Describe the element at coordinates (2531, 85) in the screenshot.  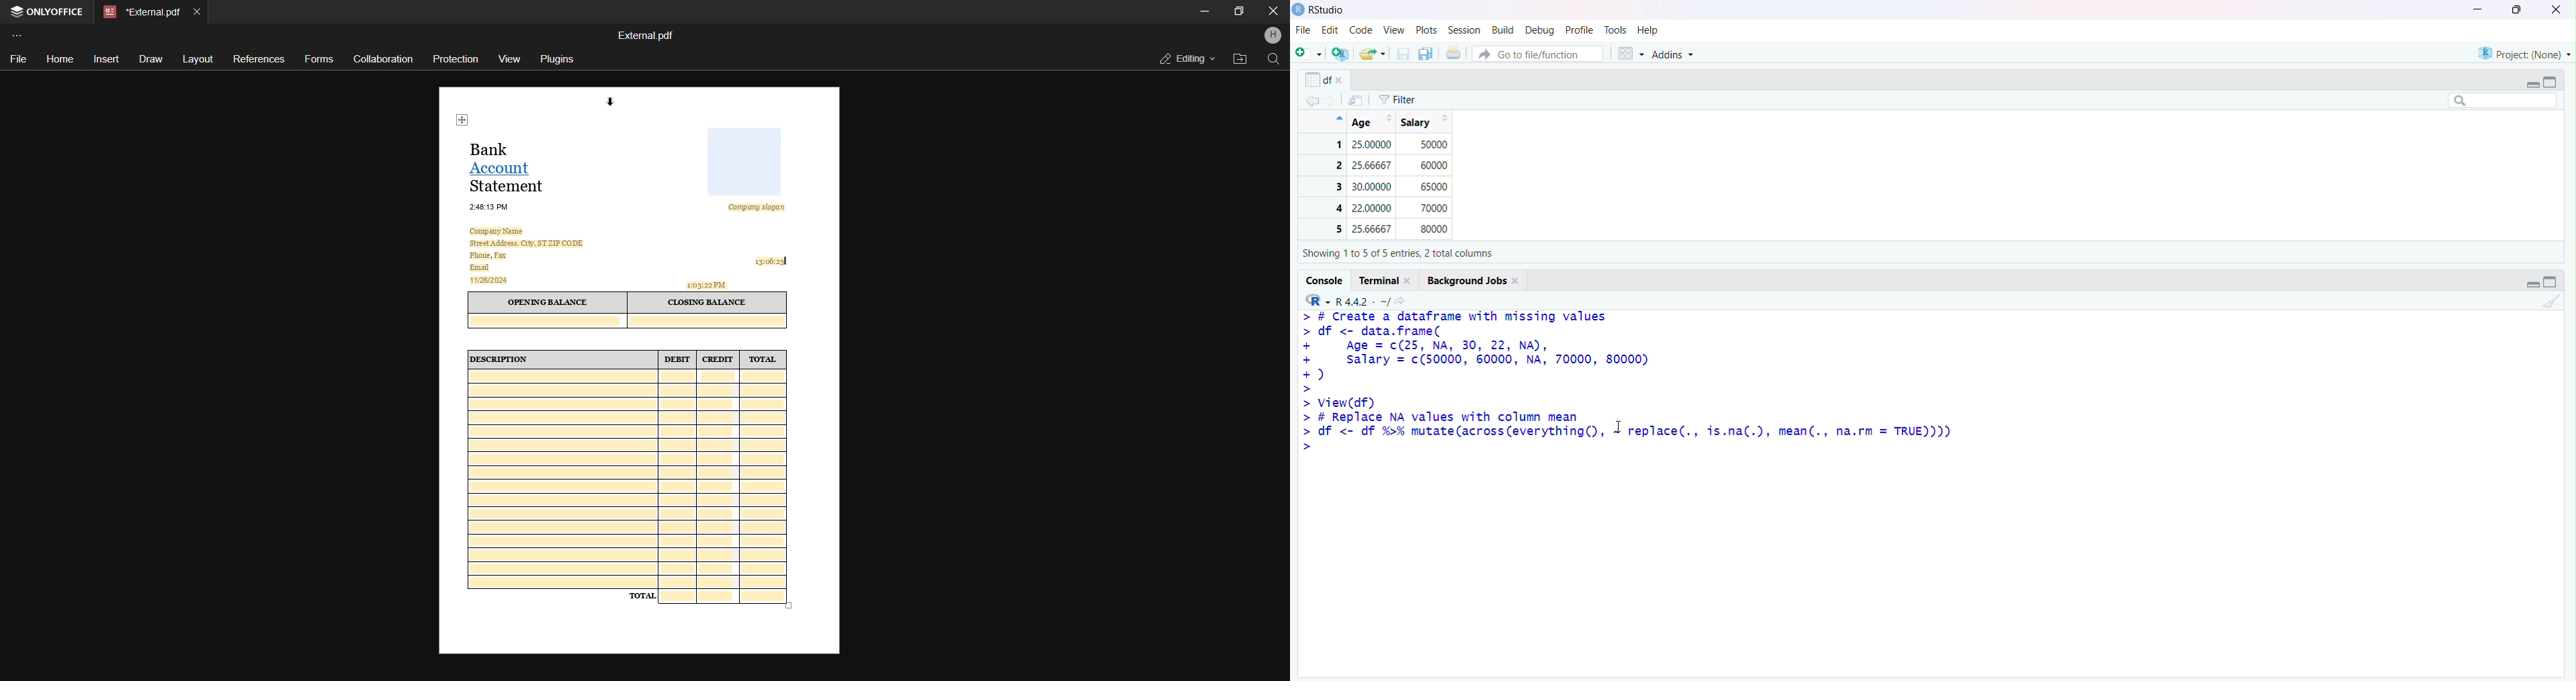
I see `Minimize` at that location.